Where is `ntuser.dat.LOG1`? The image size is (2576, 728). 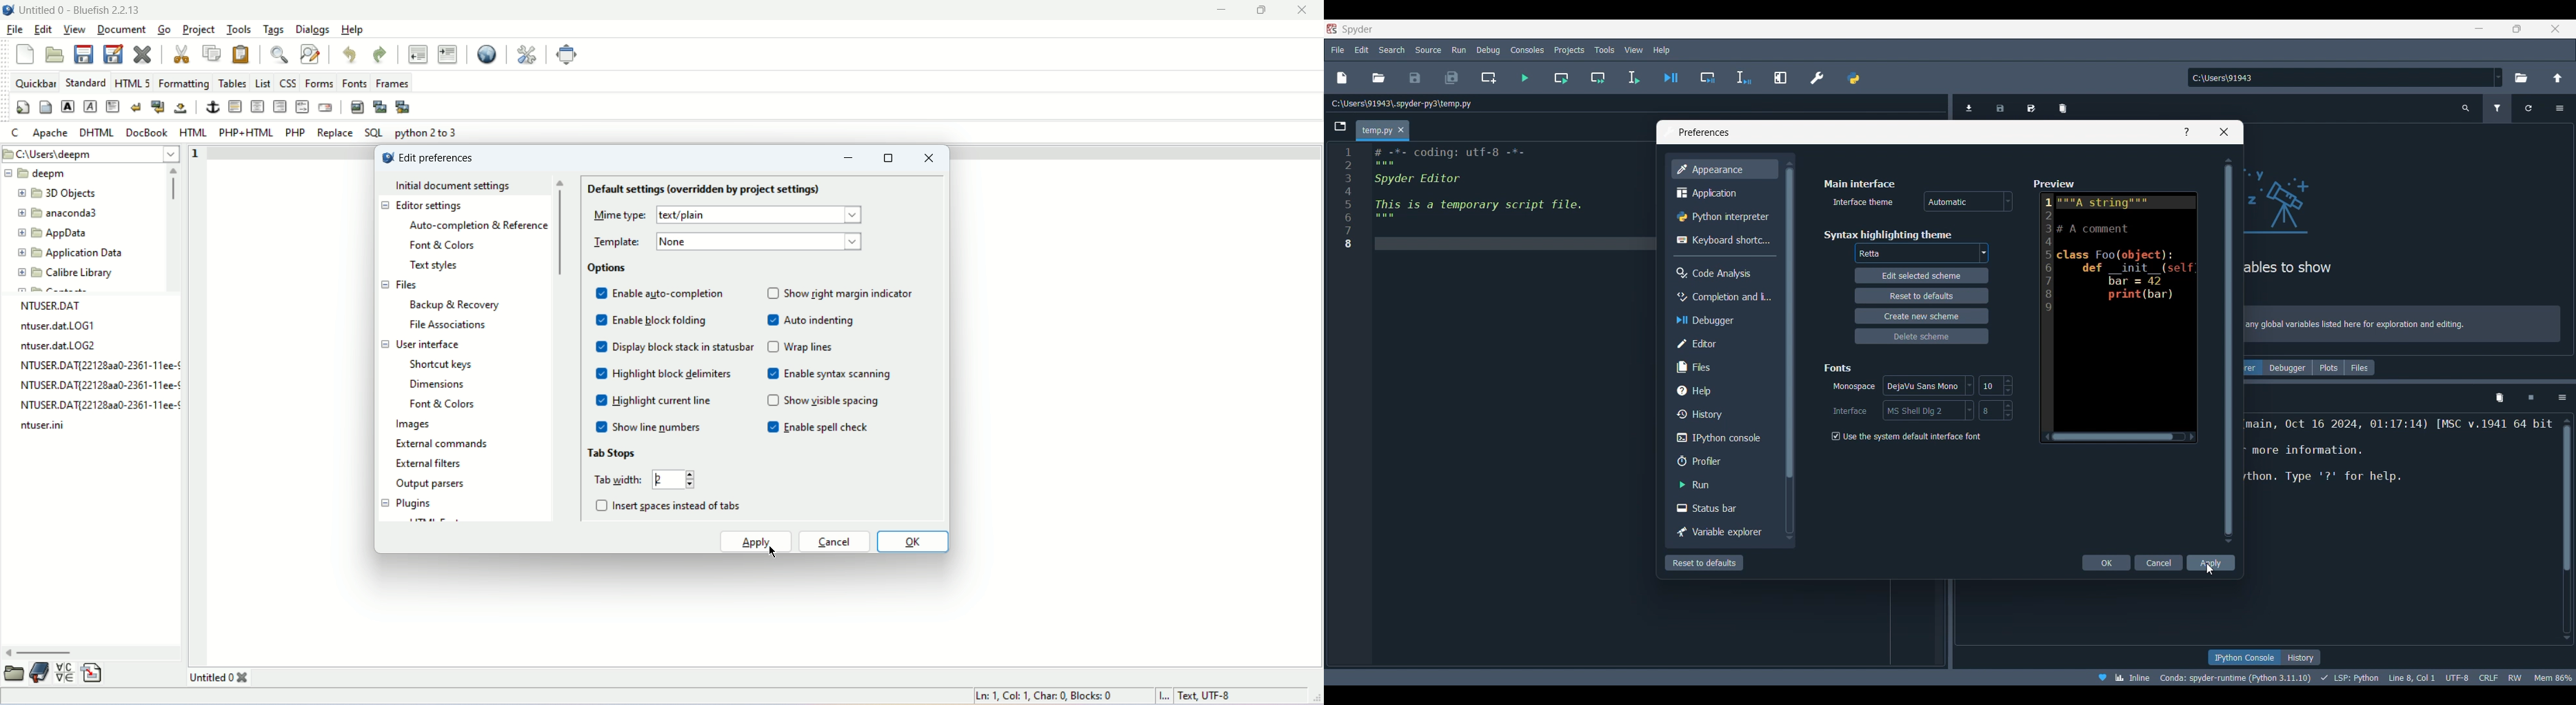 ntuser.dat.LOG1 is located at coordinates (54, 328).